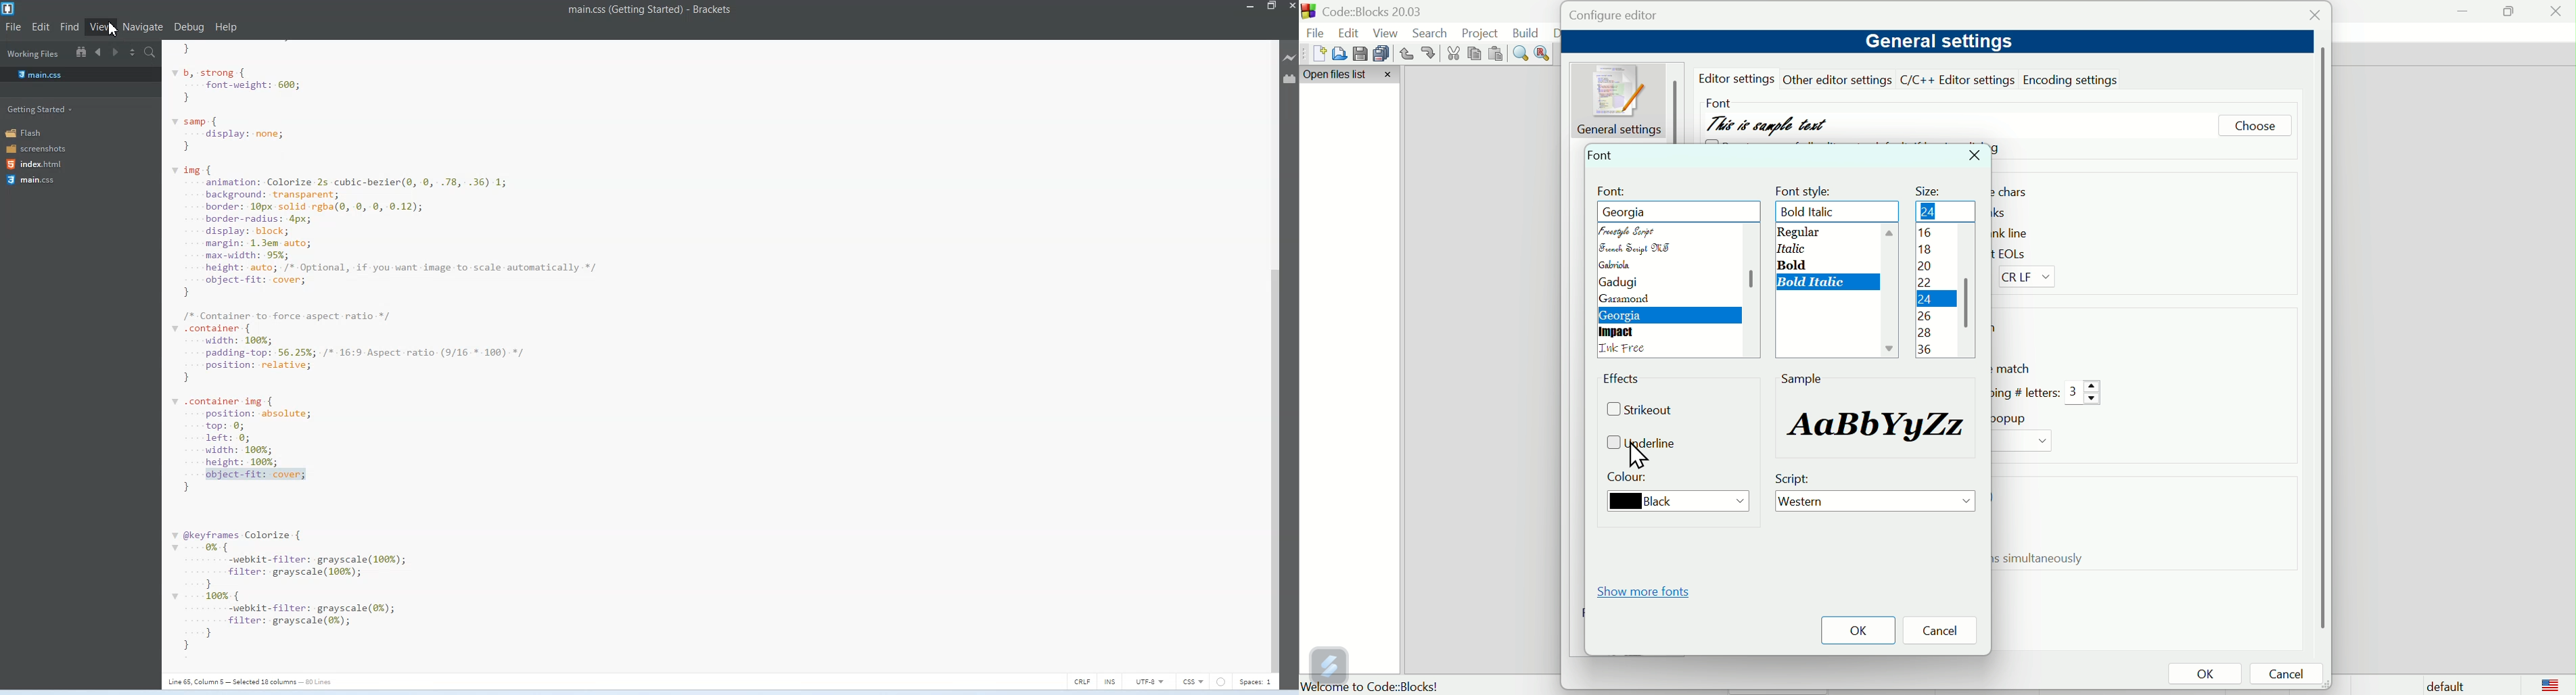  Describe the element at coordinates (1316, 34) in the screenshot. I see `file` at that location.